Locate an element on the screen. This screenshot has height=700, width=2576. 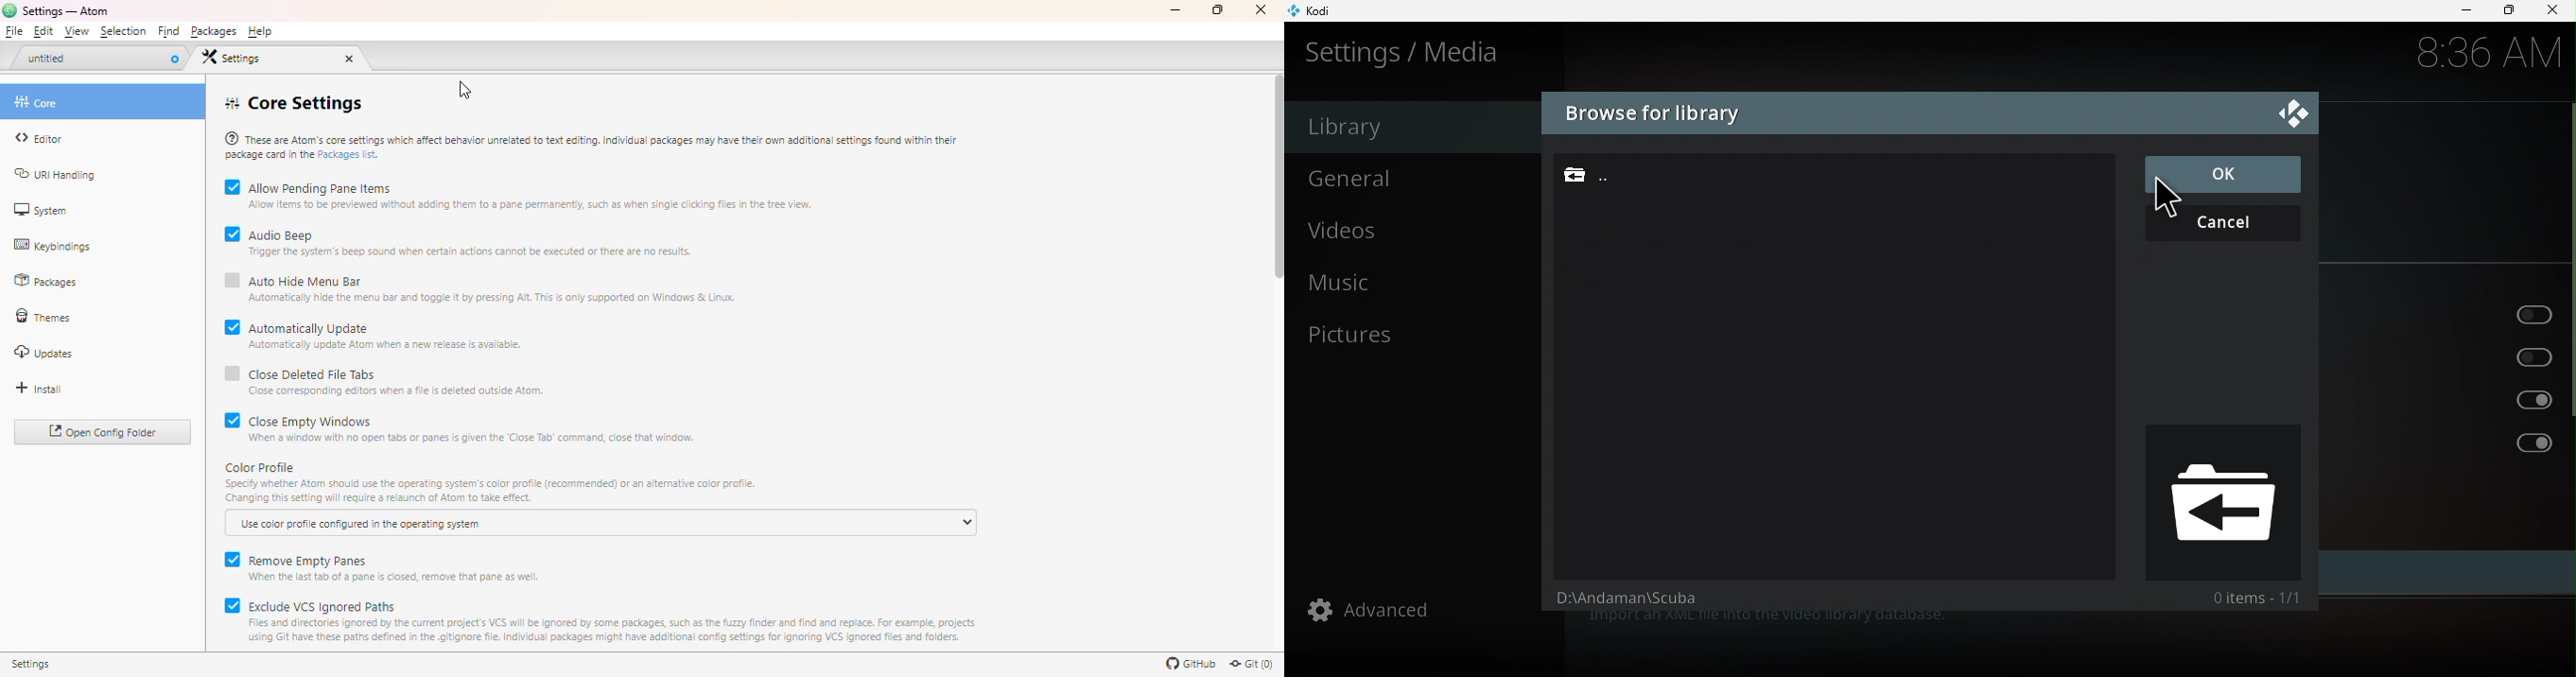
automatically update is located at coordinates (387, 333).